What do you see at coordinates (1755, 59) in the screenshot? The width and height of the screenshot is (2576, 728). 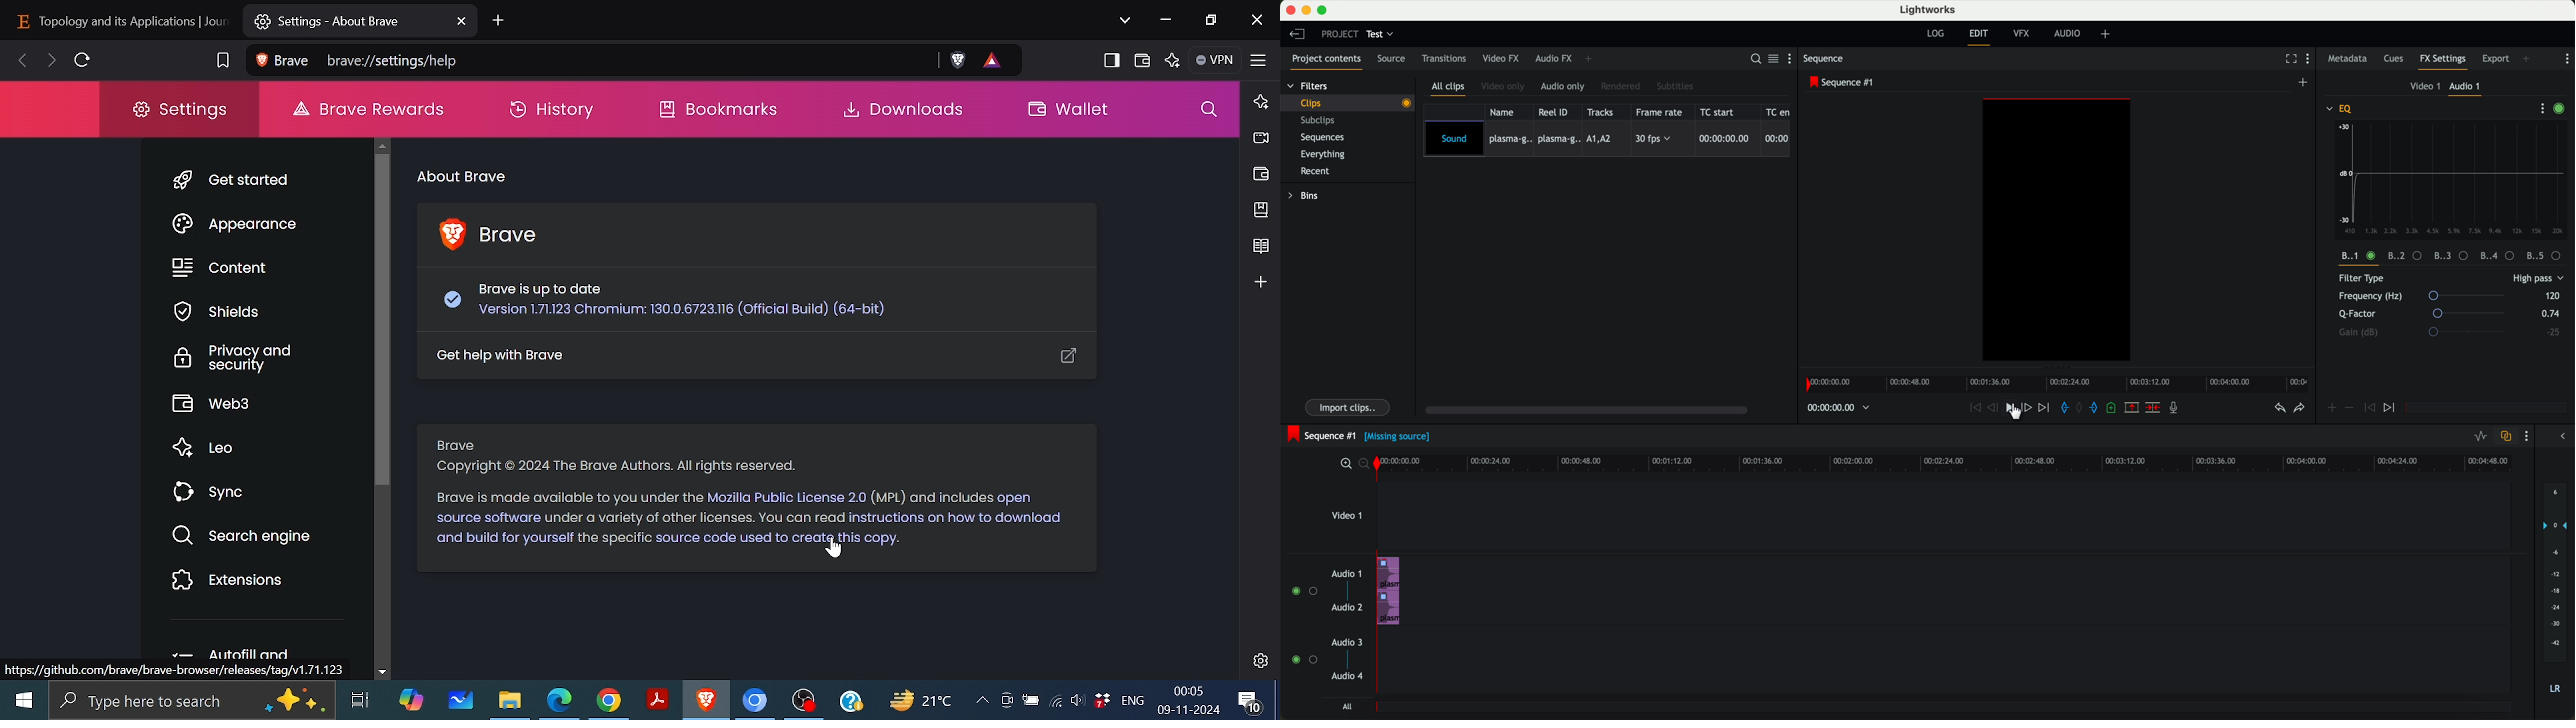 I see `search` at bounding box center [1755, 59].